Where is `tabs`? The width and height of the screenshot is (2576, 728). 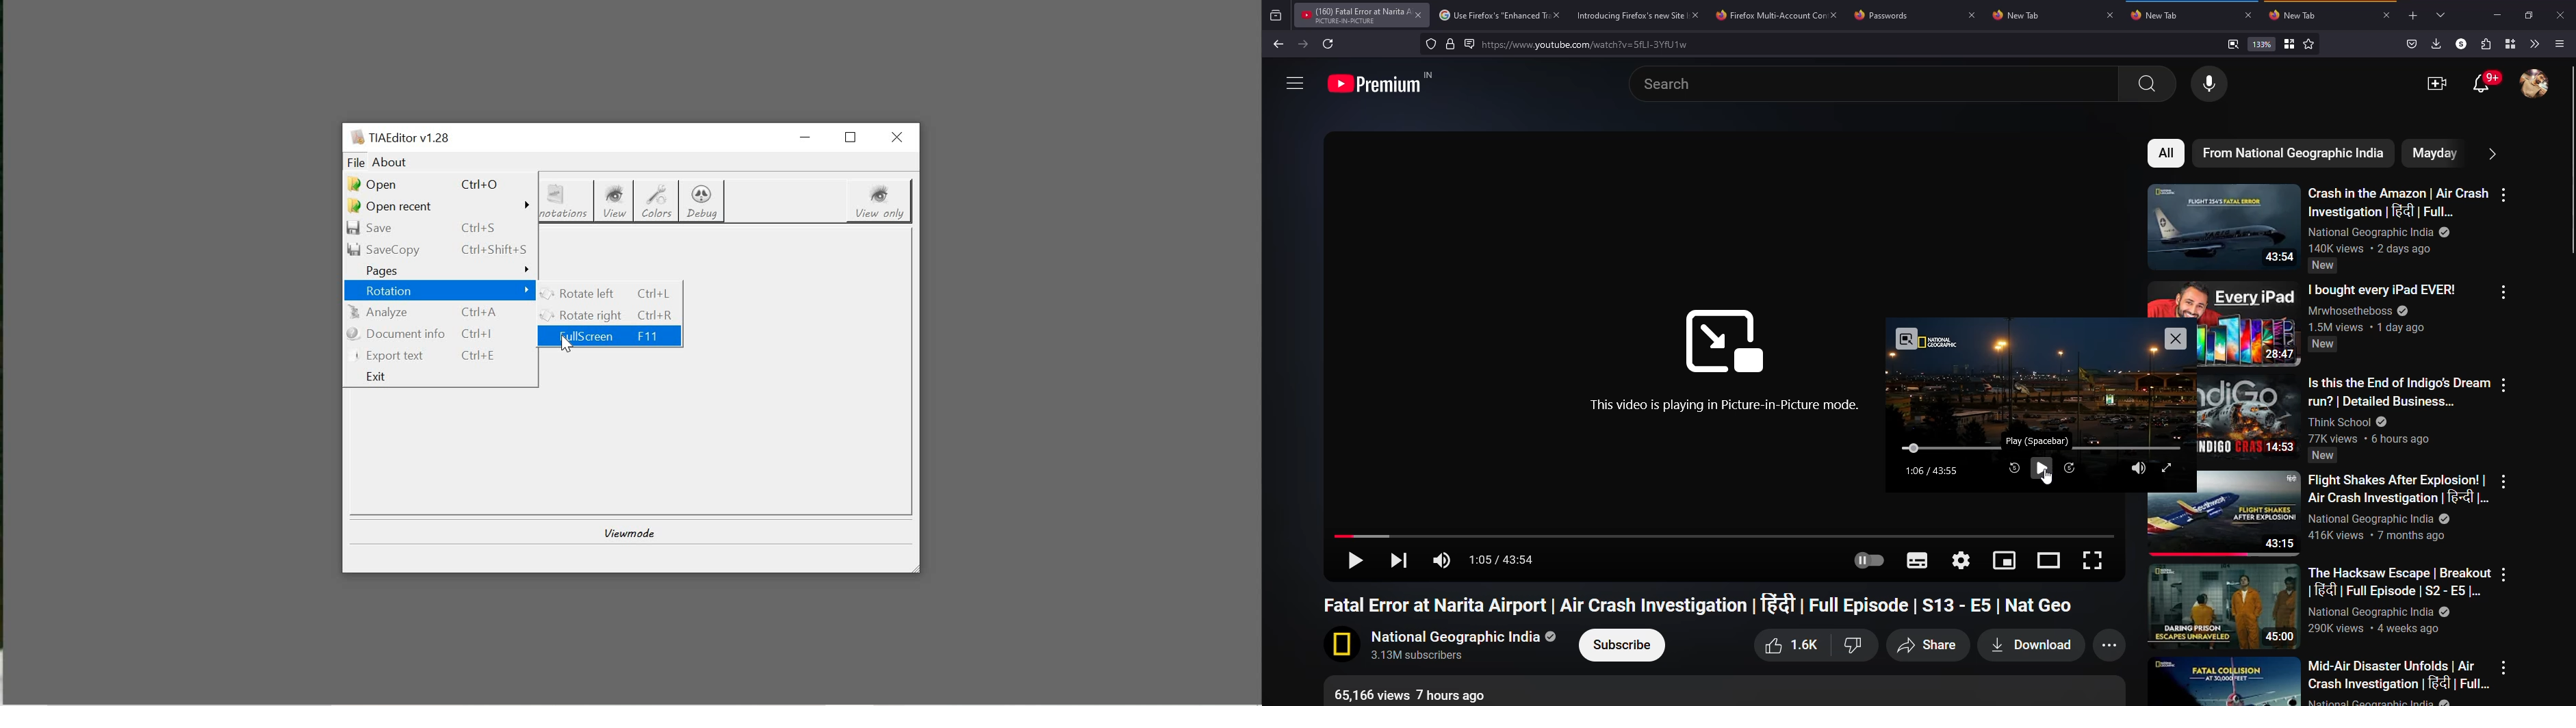 tabs is located at coordinates (2442, 16).